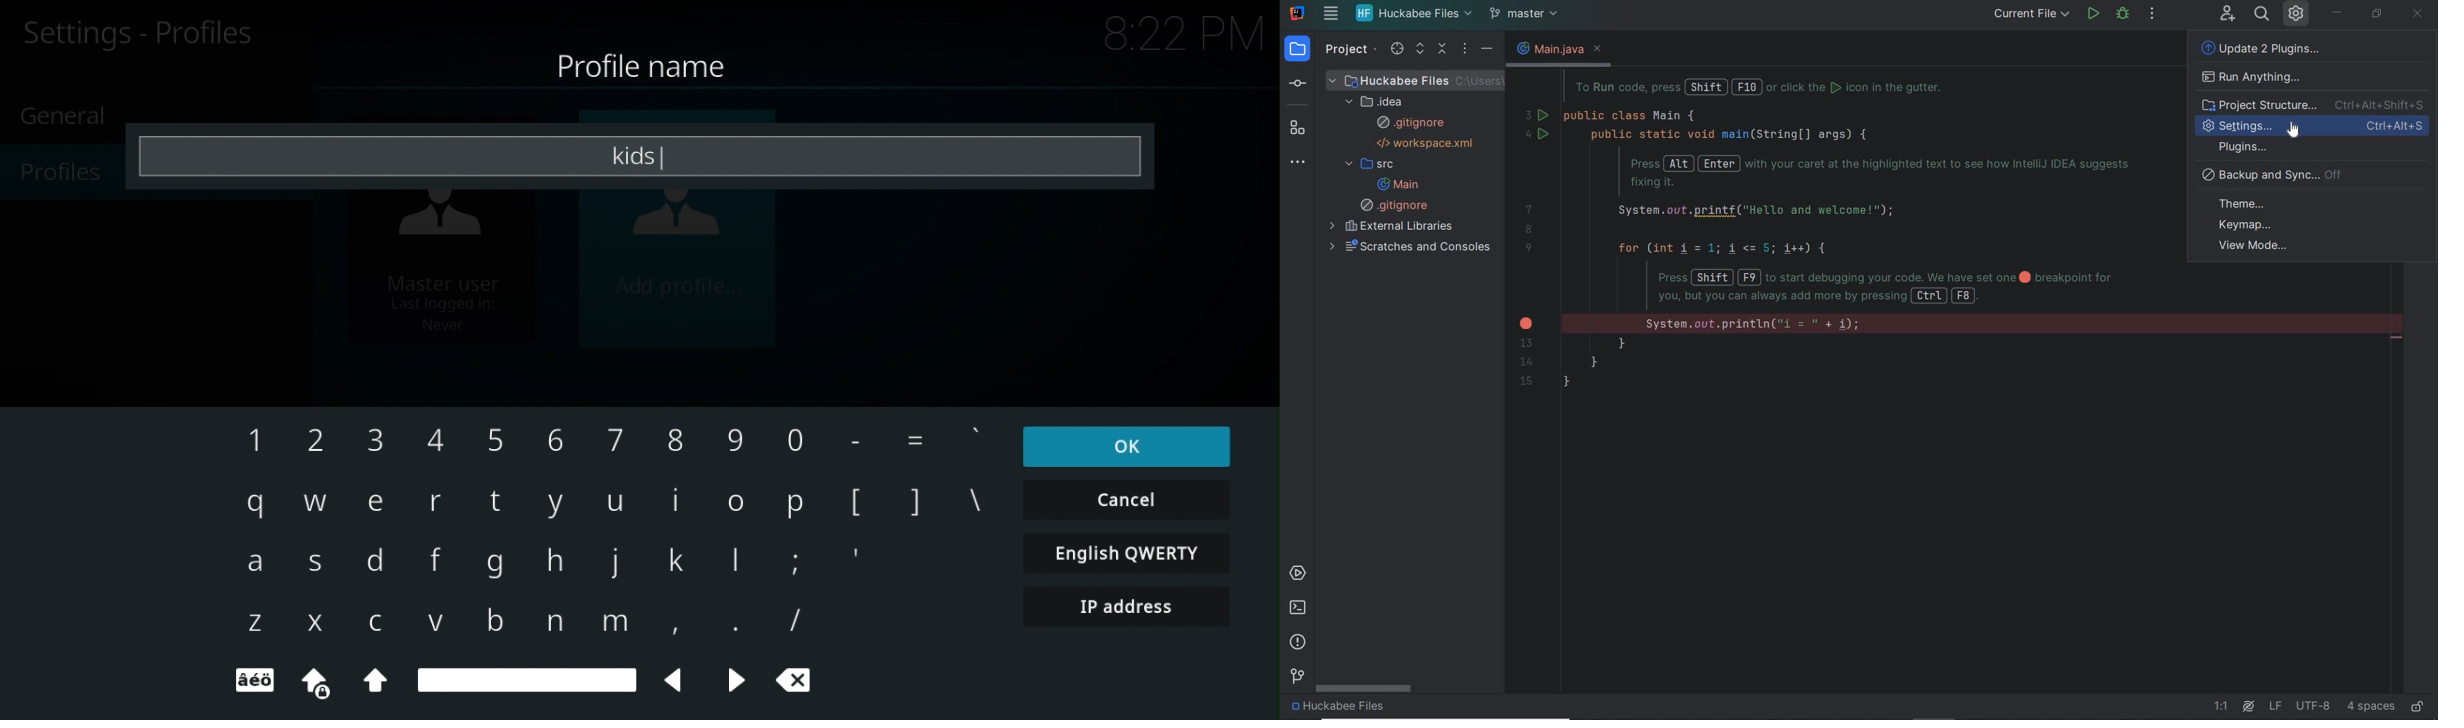 This screenshot has width=2464, height=728. I want to click on cancel, so click(1127, 500).